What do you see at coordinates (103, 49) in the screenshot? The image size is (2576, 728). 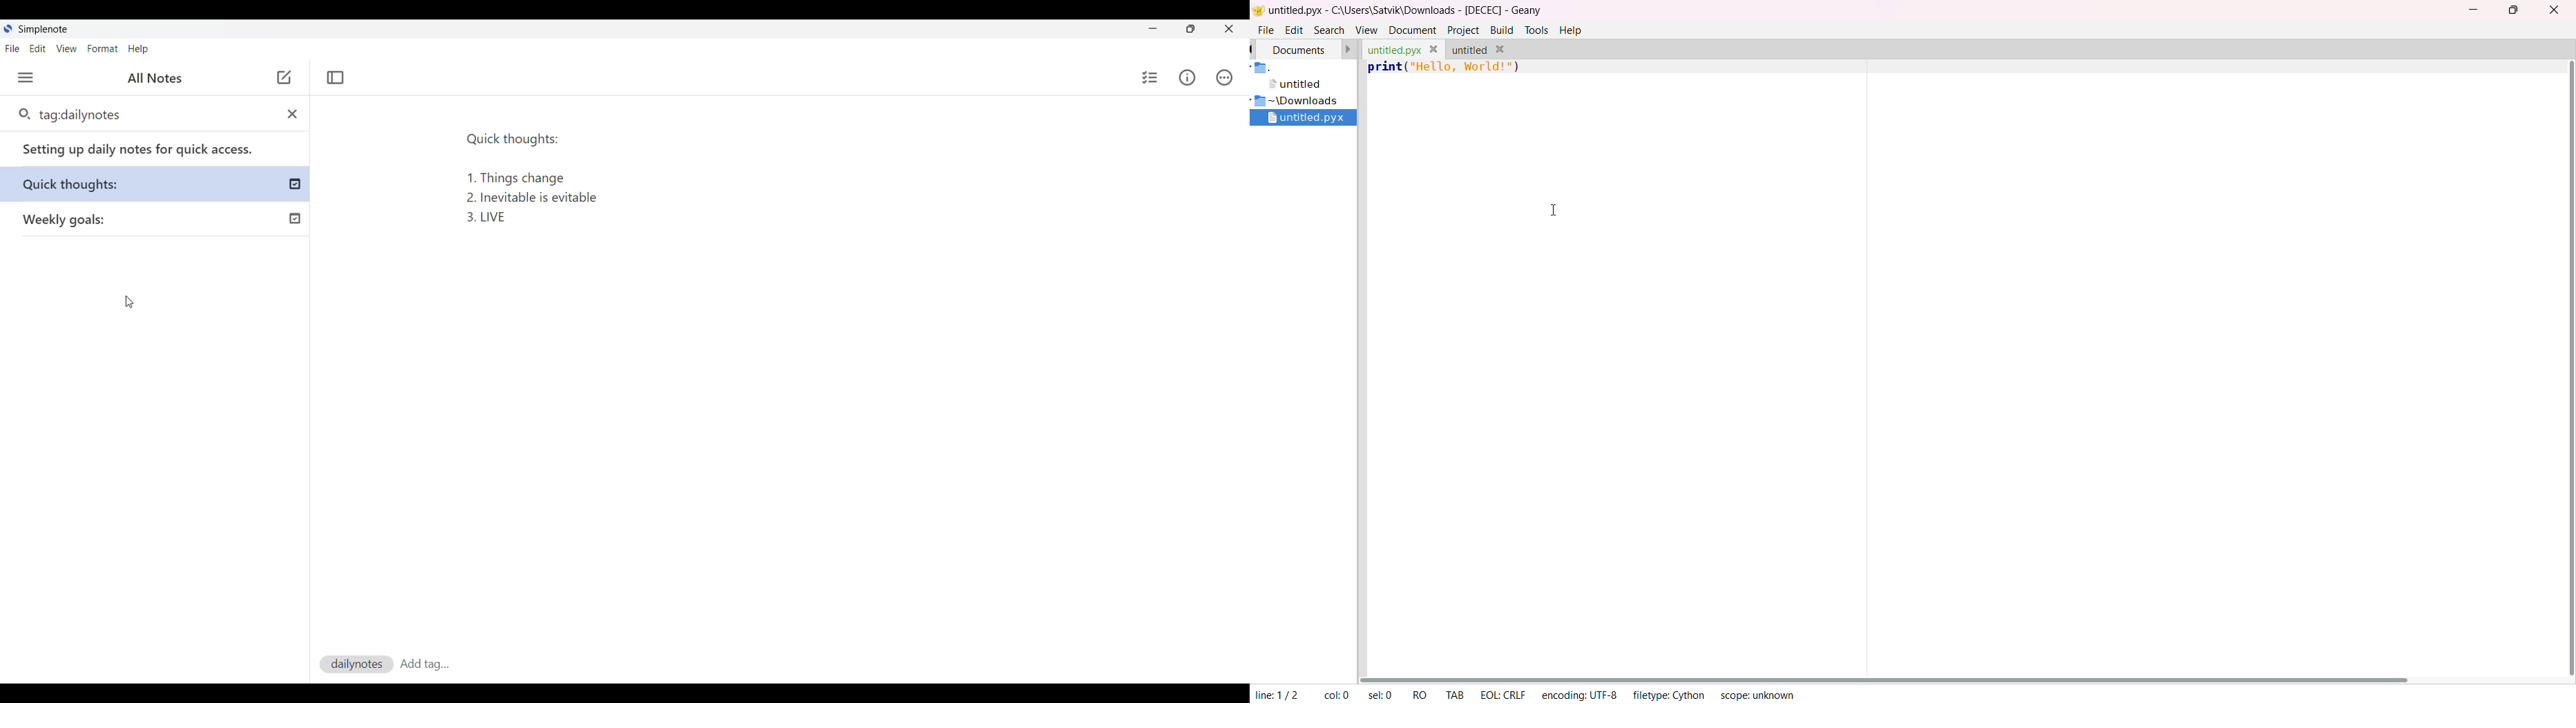 I see `Format menu` at bounding box center [103, 49].